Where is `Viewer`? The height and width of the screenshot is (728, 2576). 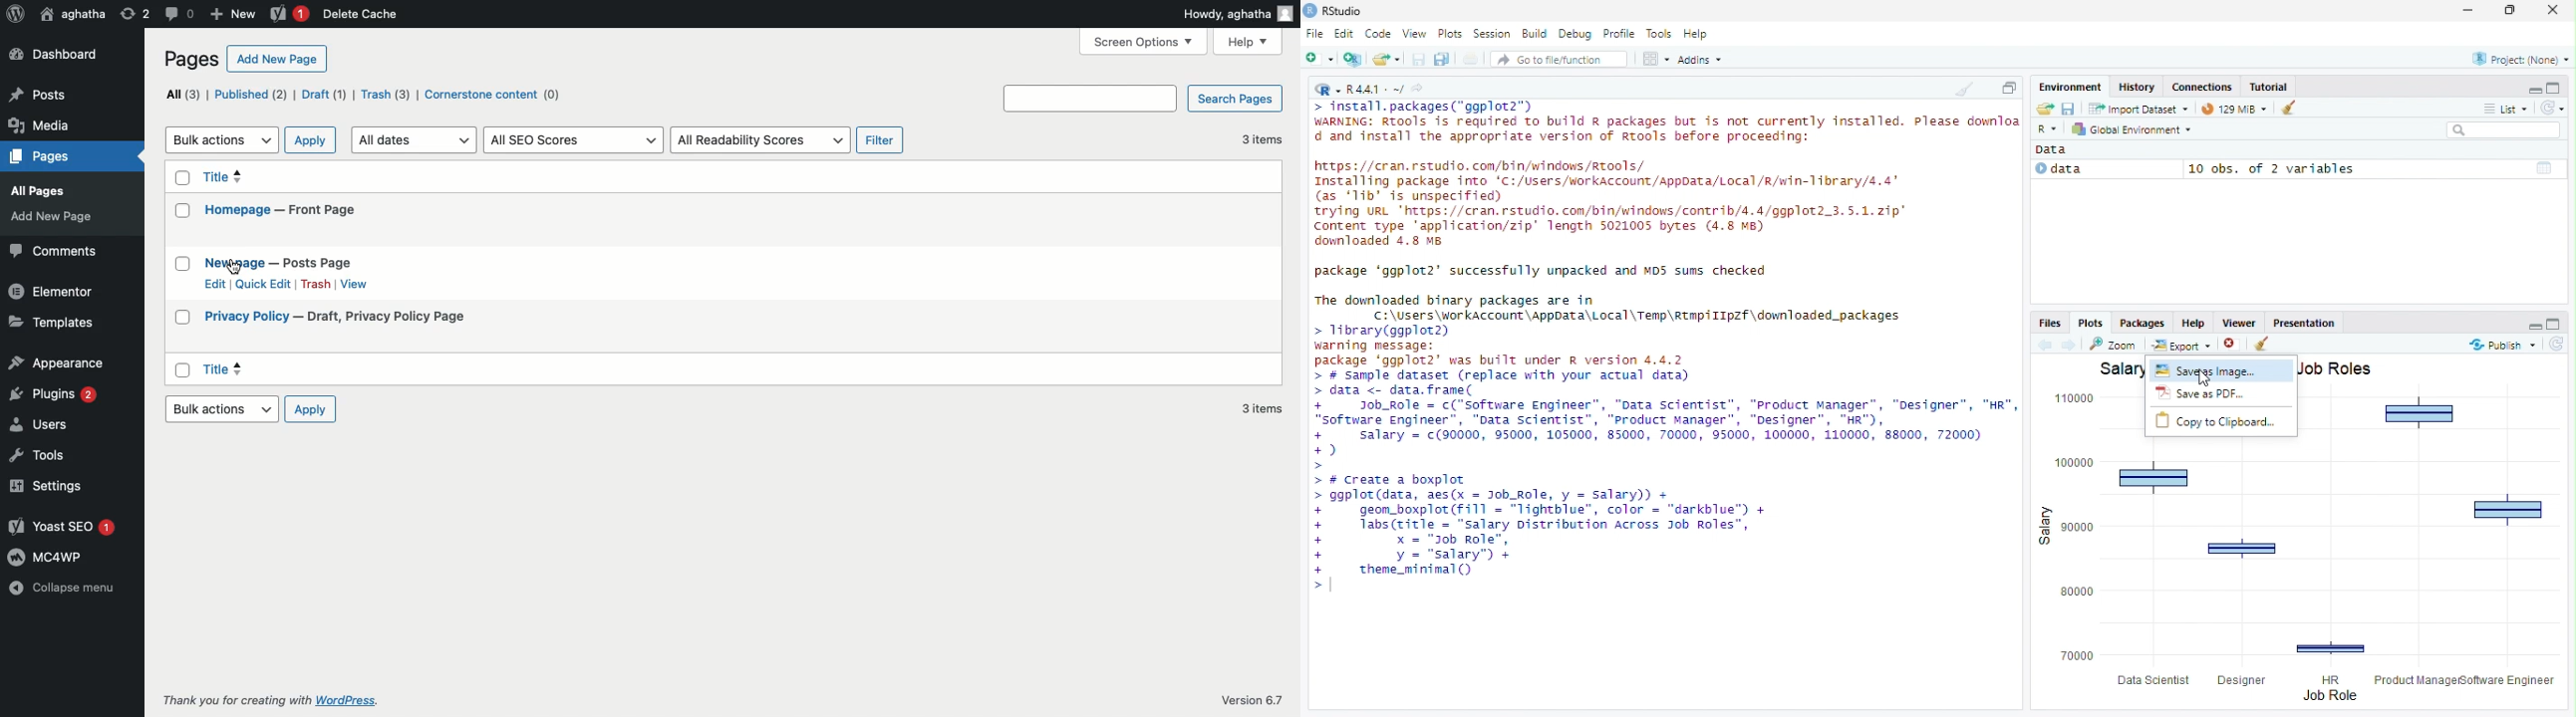
Viewer is located at coordinates (2238, 322).